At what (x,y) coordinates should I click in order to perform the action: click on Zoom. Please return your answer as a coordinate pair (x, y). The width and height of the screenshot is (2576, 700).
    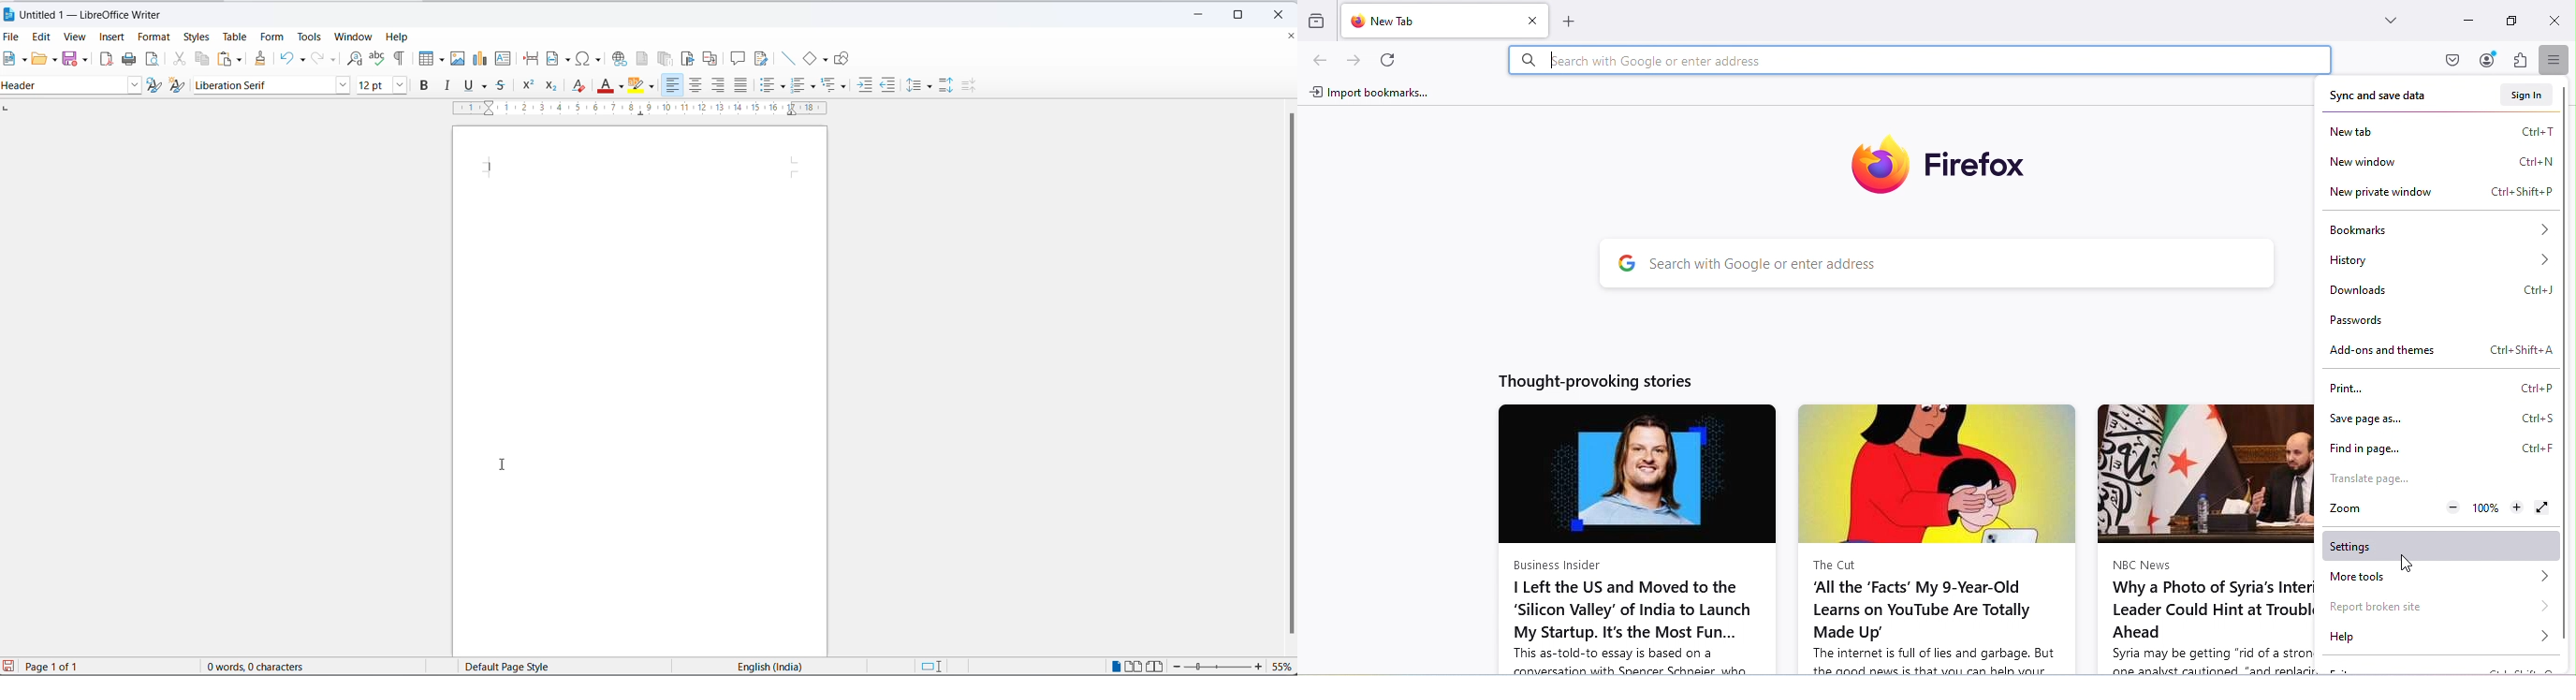
    Looking at the image, I should click on (2350, 507).